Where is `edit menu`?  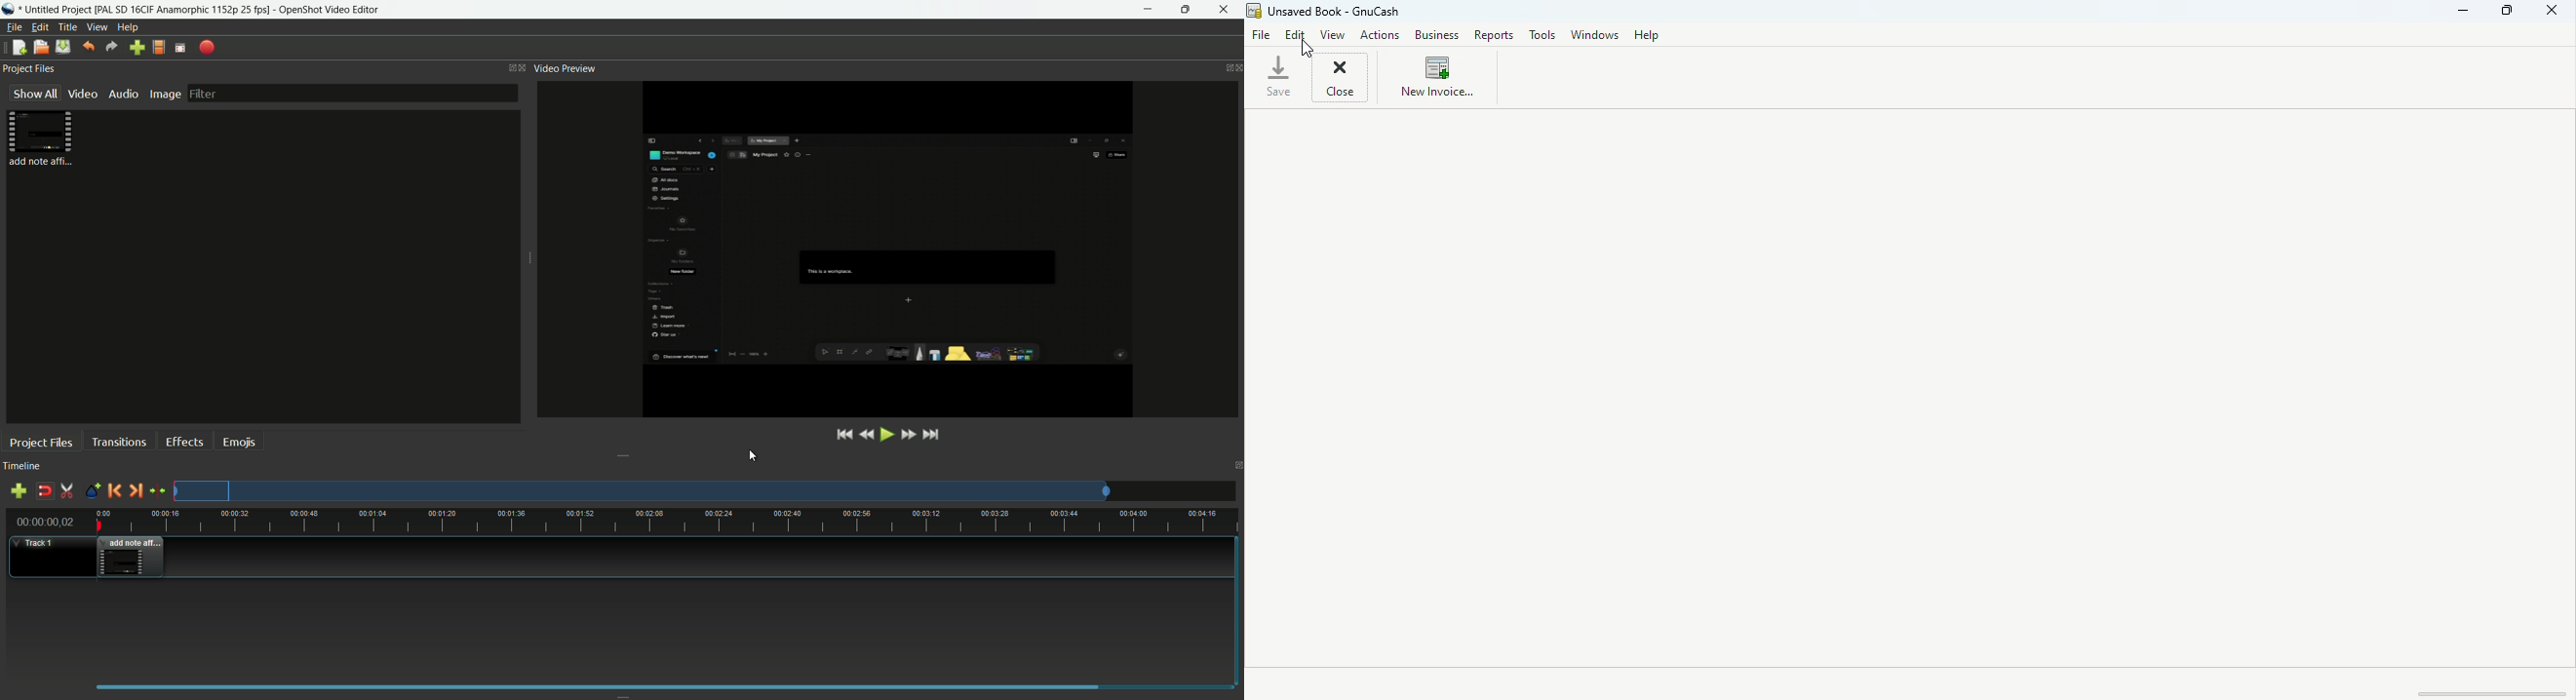
edit menu is located at coordinates (37, 27).